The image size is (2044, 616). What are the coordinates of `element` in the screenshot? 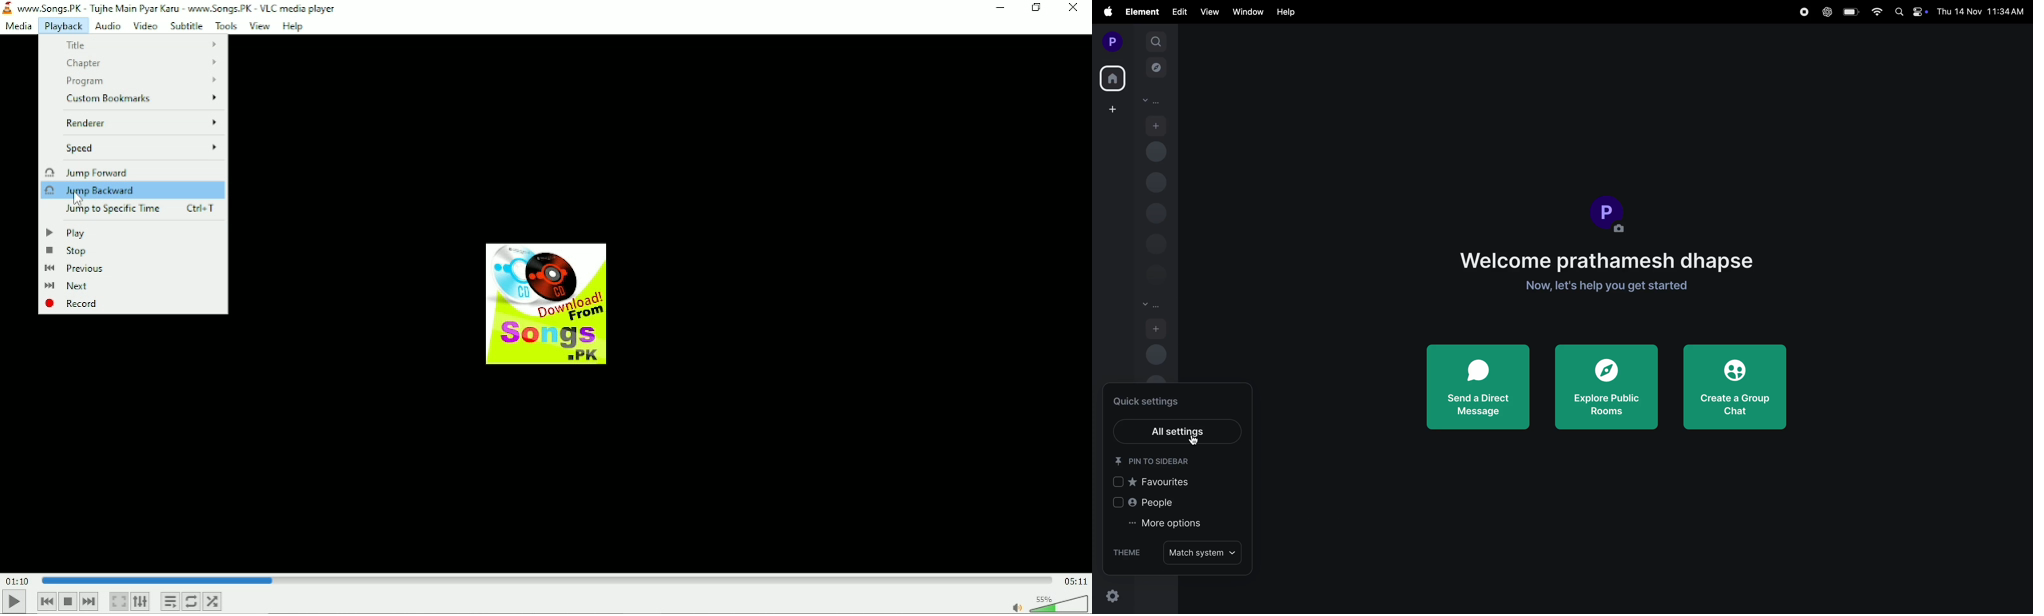 It's located at (1140, 11).